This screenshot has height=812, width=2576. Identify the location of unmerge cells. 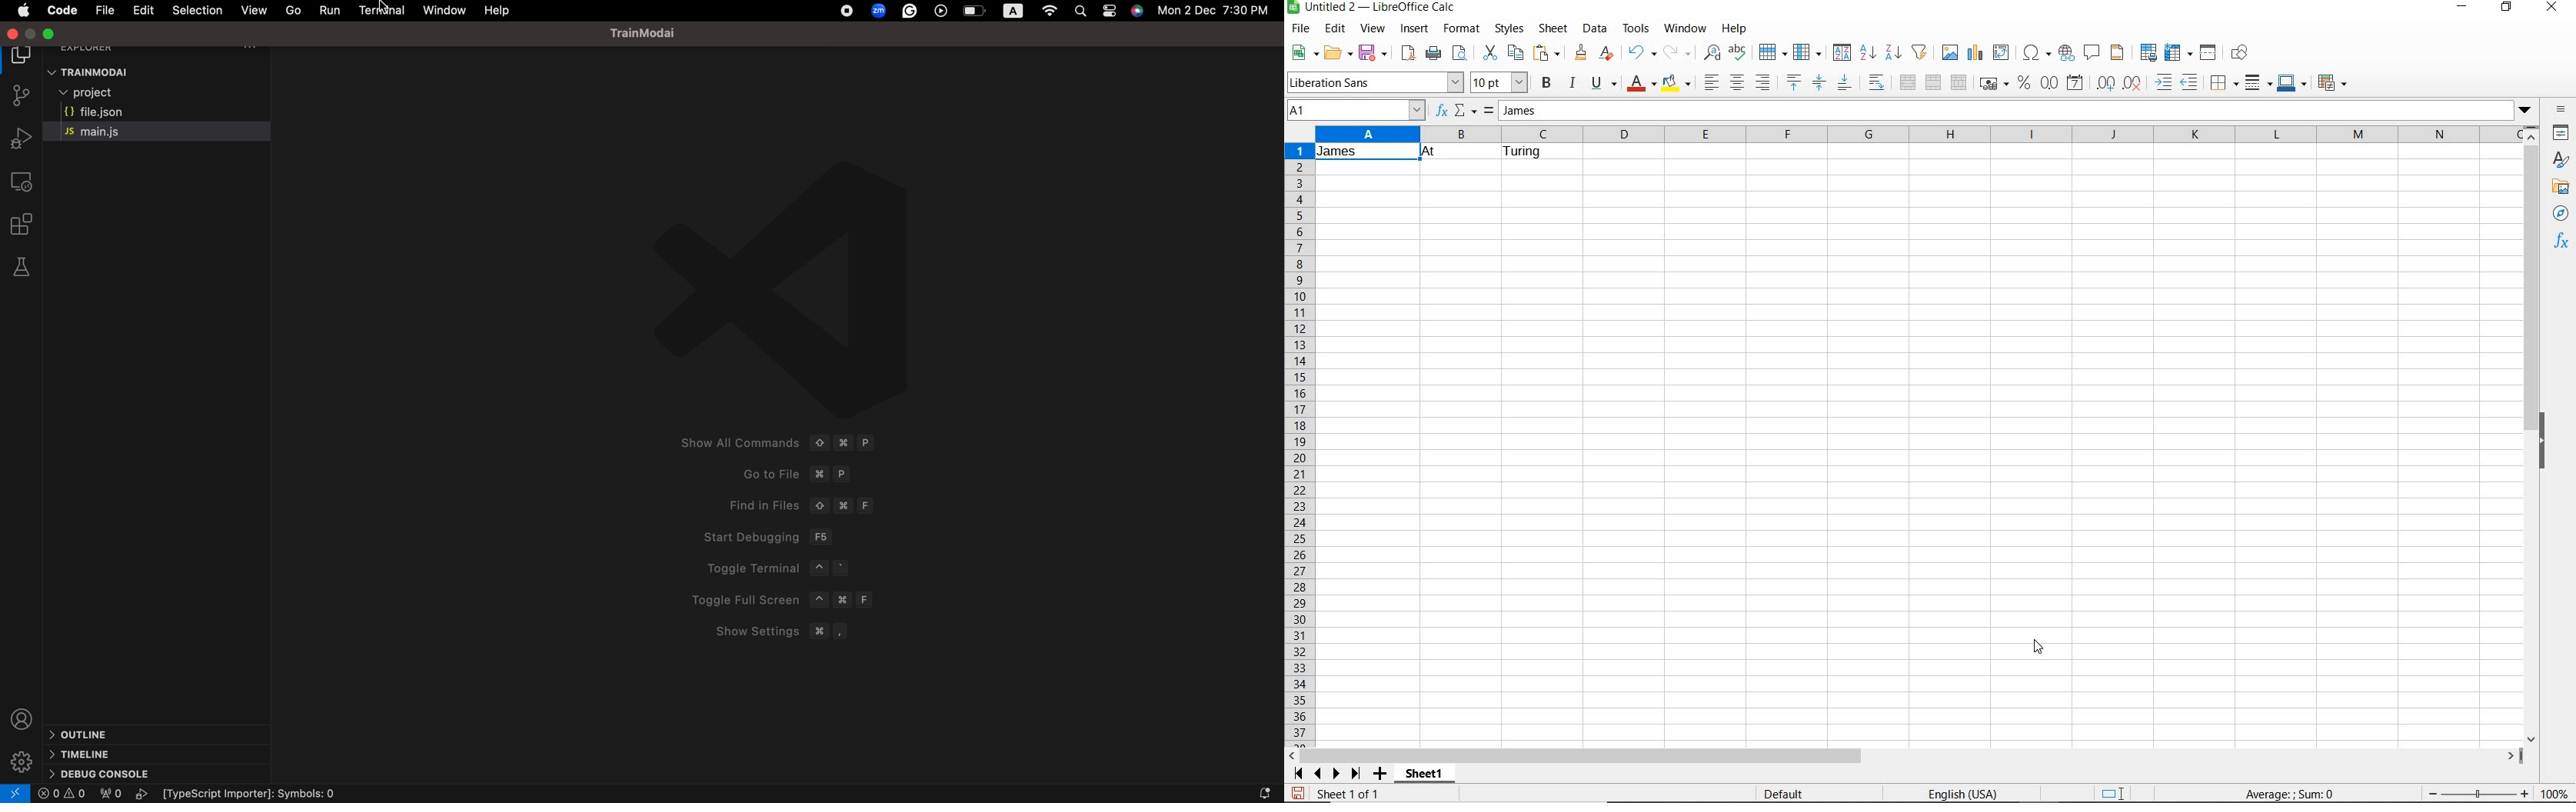
(1959, 82).